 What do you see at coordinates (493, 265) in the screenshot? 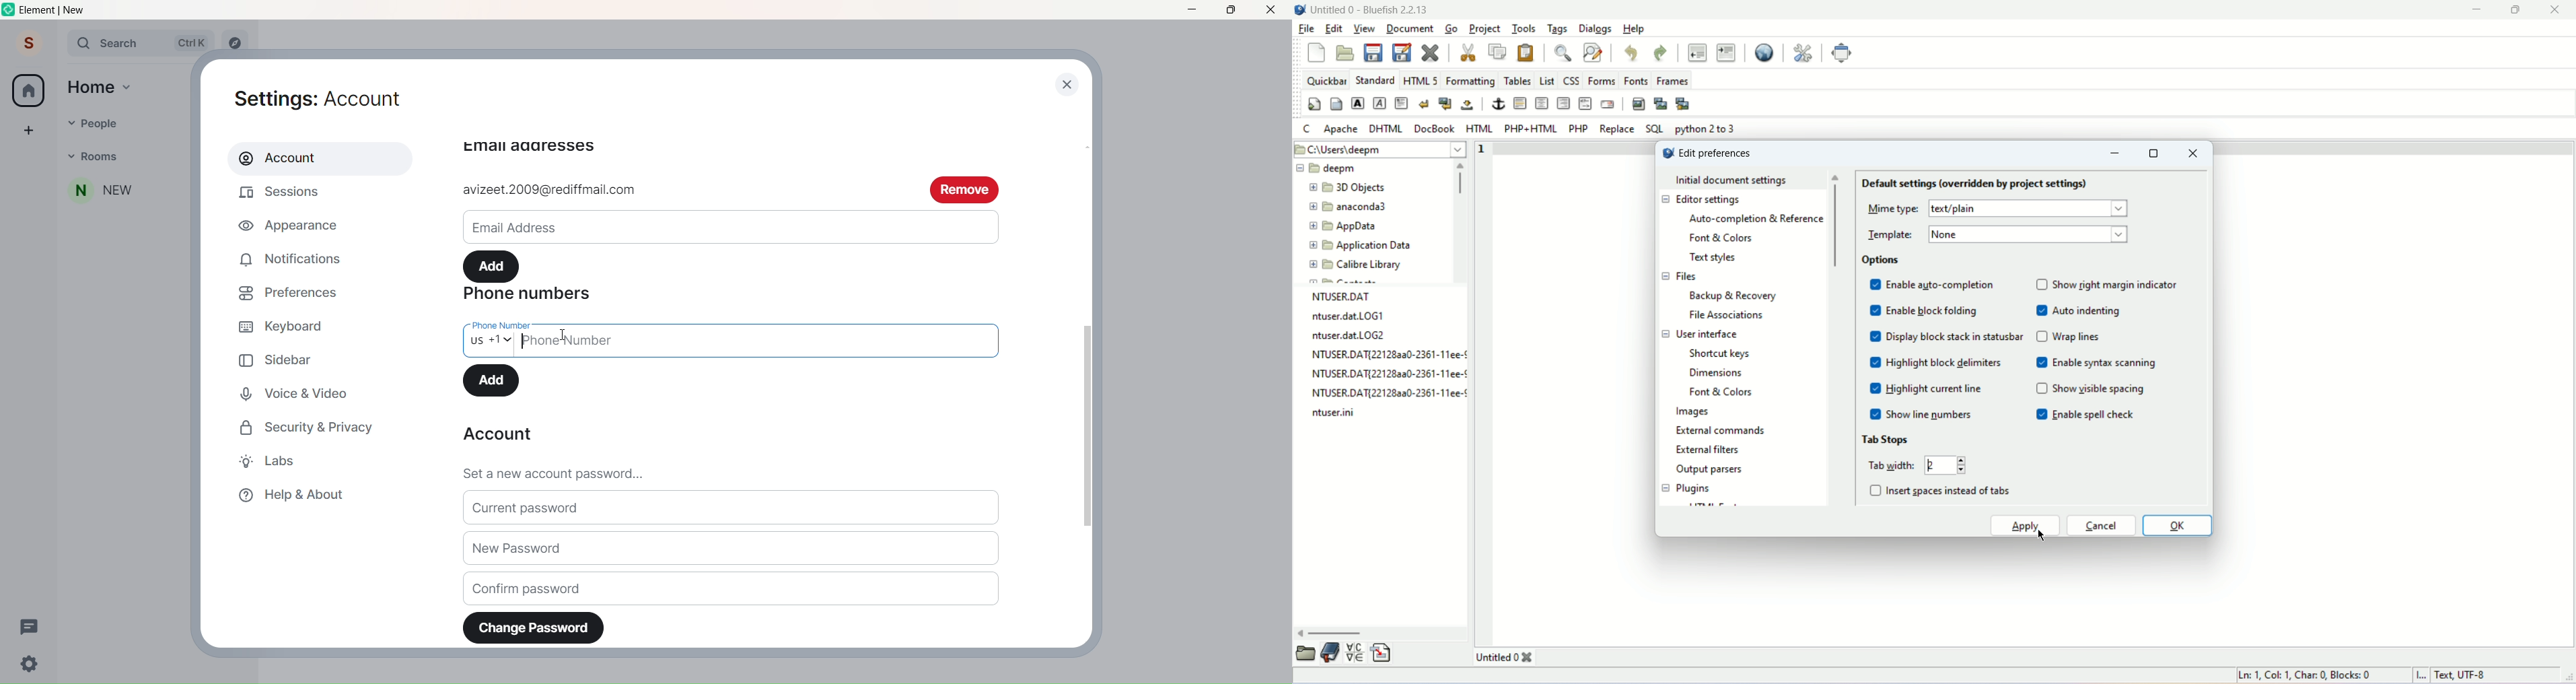
I see `Add` at bounding box center [493, 265].